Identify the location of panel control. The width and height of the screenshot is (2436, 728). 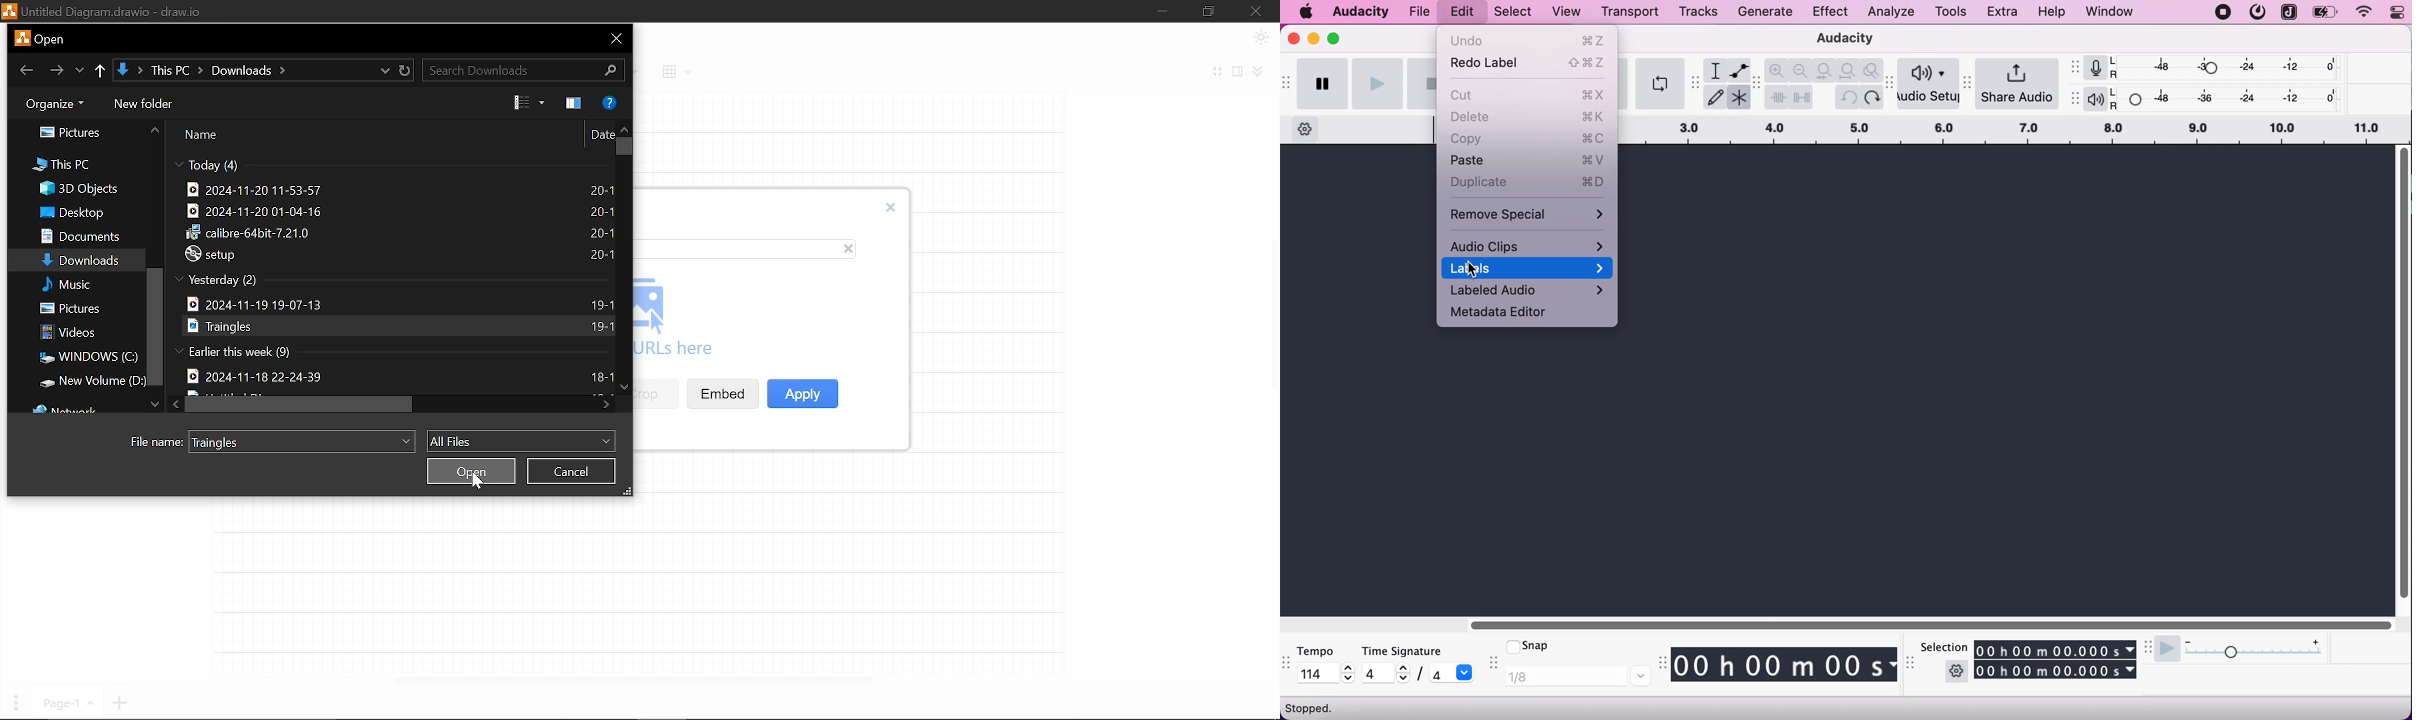
(2393, 13).